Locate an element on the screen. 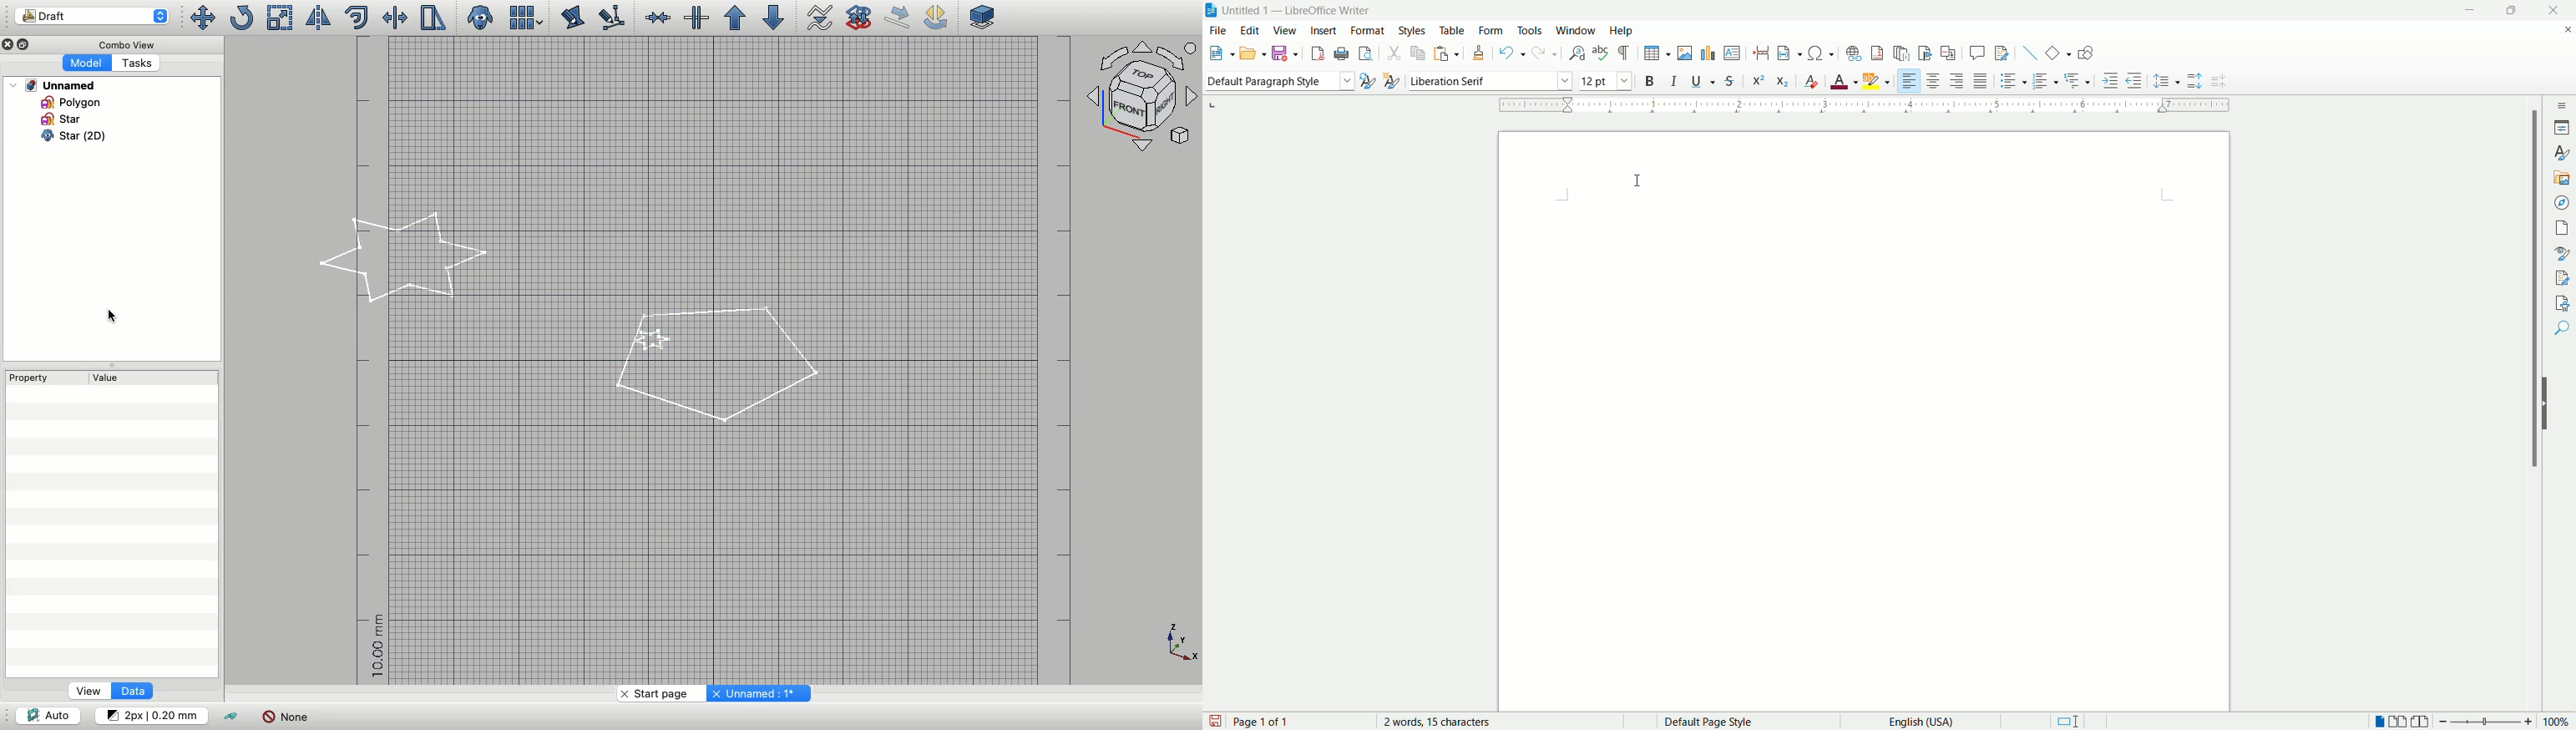  print is located at coordinates (1340, 54).